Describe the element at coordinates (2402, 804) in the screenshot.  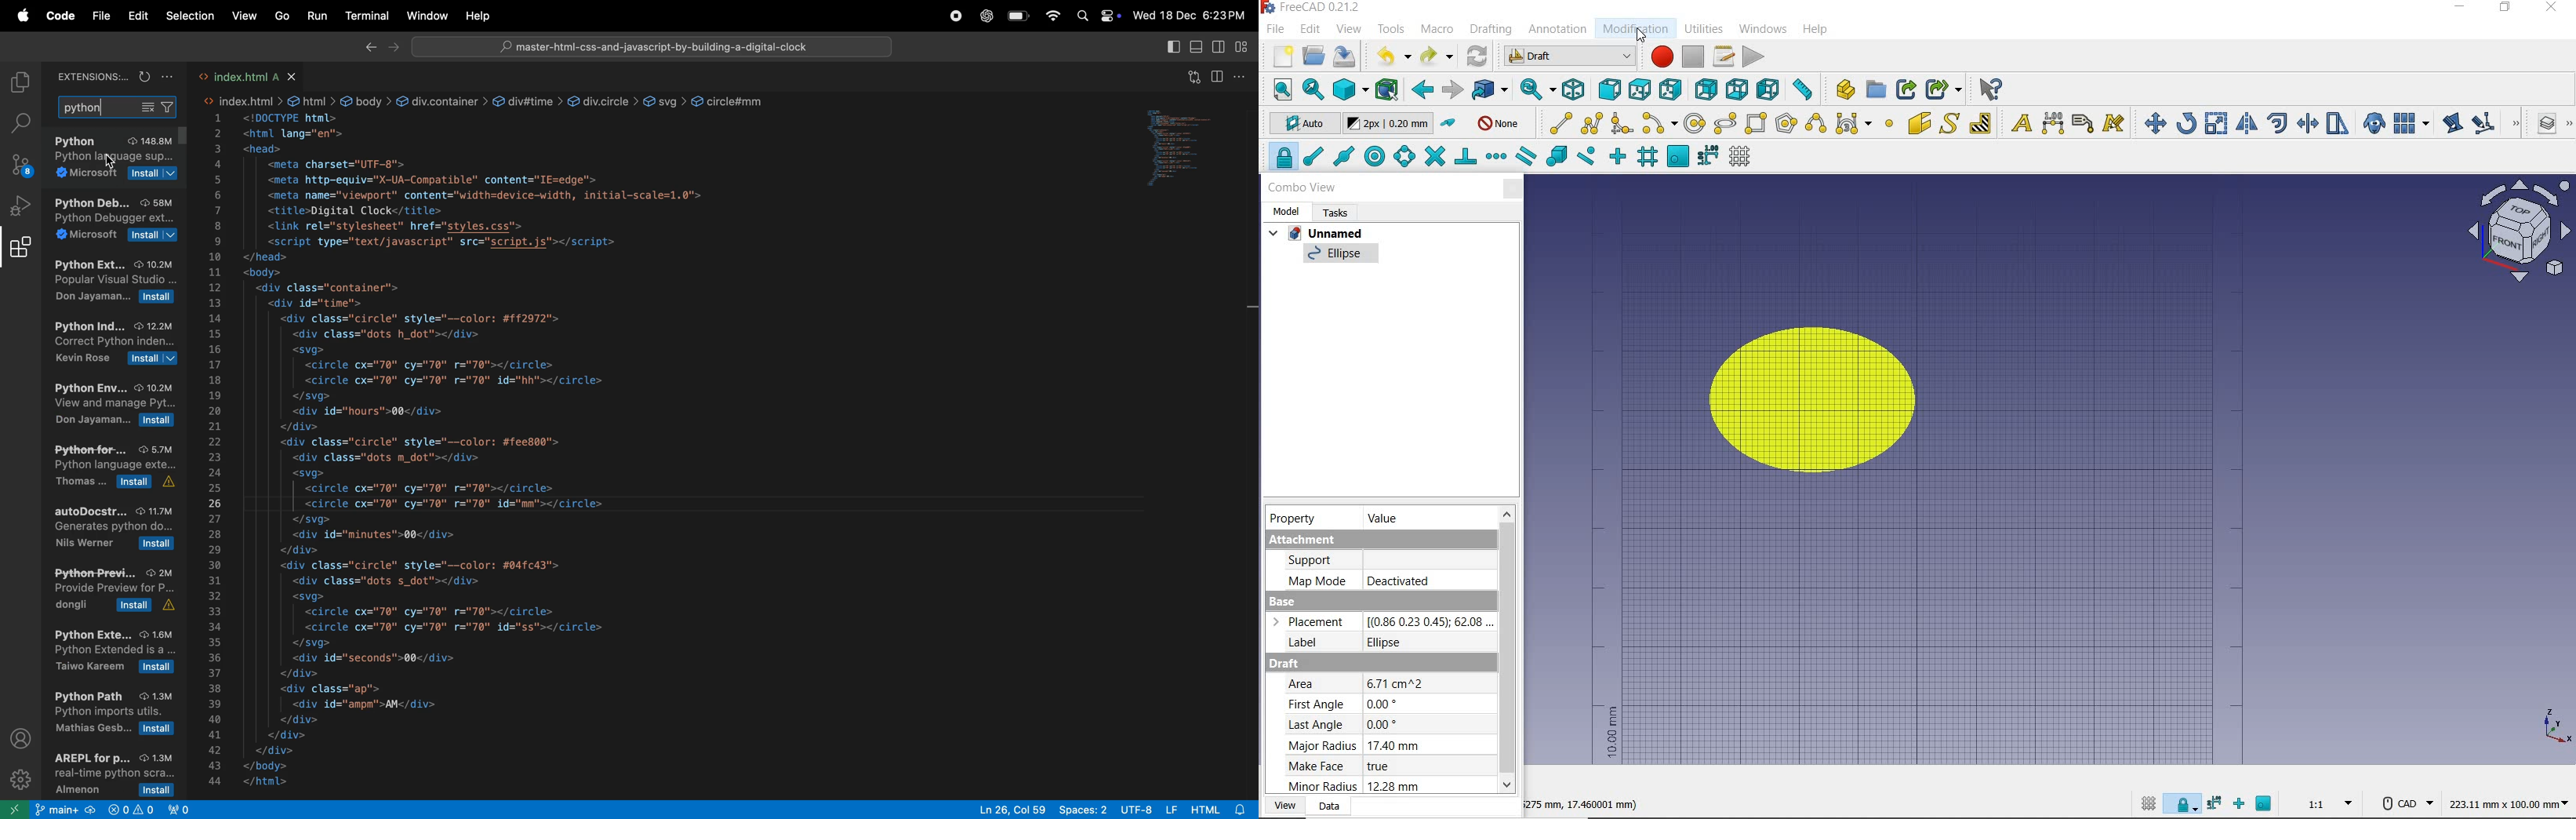
I see `CAD Navigation Style` at that location.